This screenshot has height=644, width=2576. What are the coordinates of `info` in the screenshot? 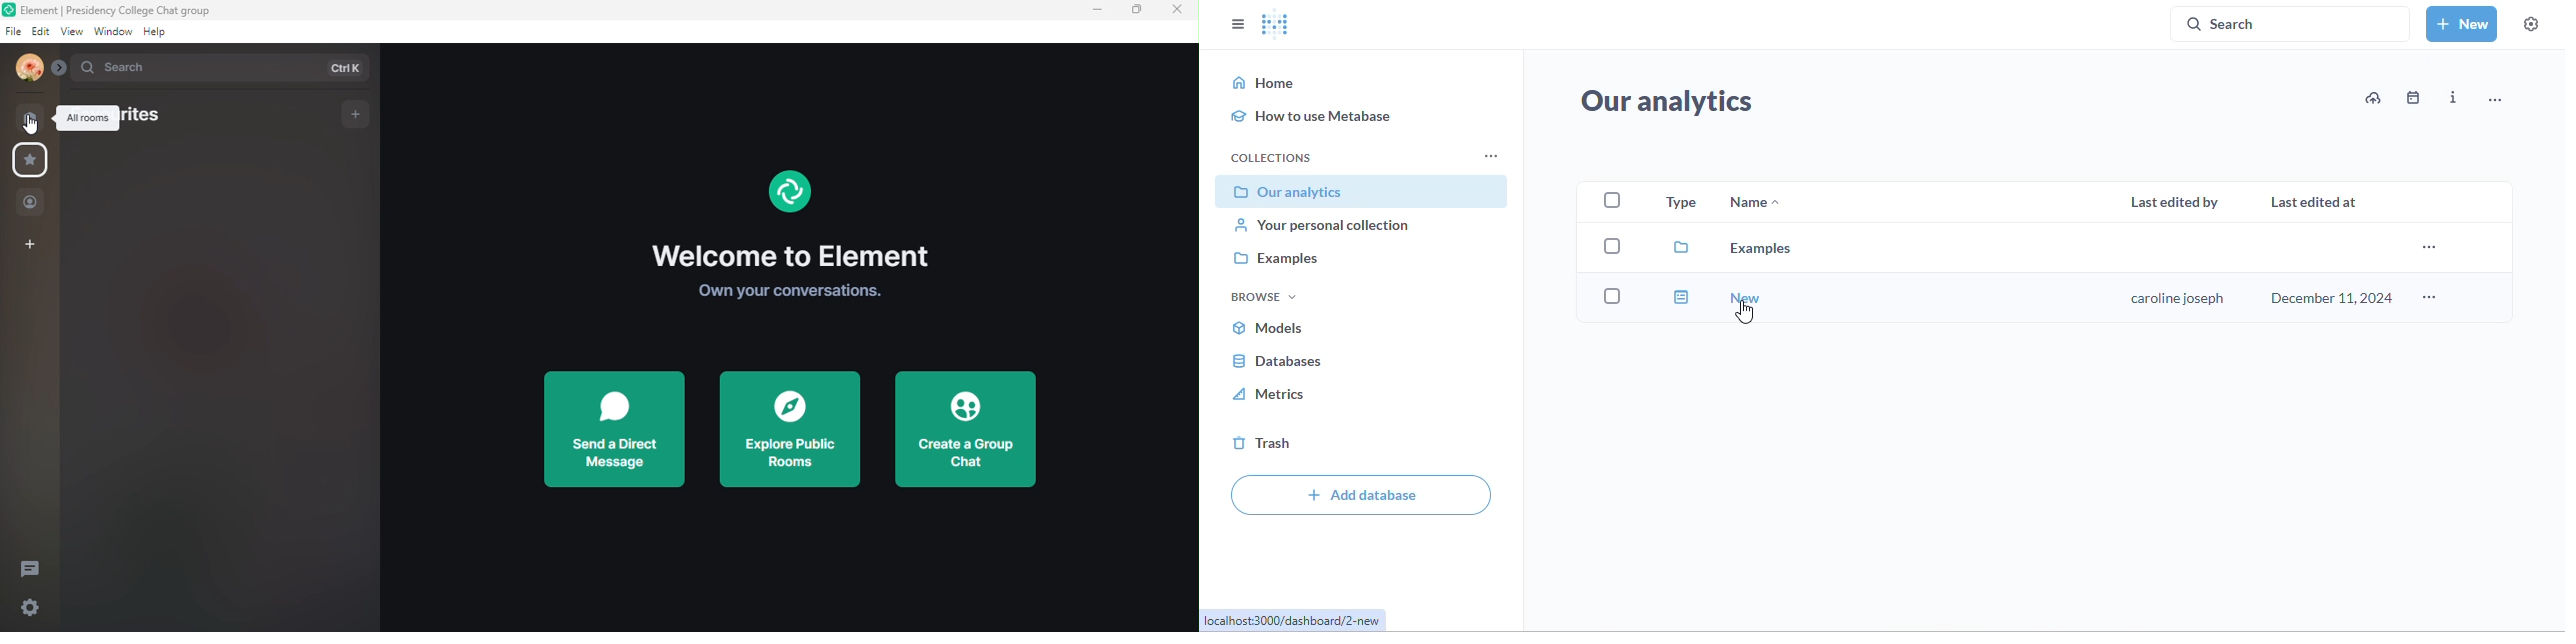 It's located at (2453, 97).